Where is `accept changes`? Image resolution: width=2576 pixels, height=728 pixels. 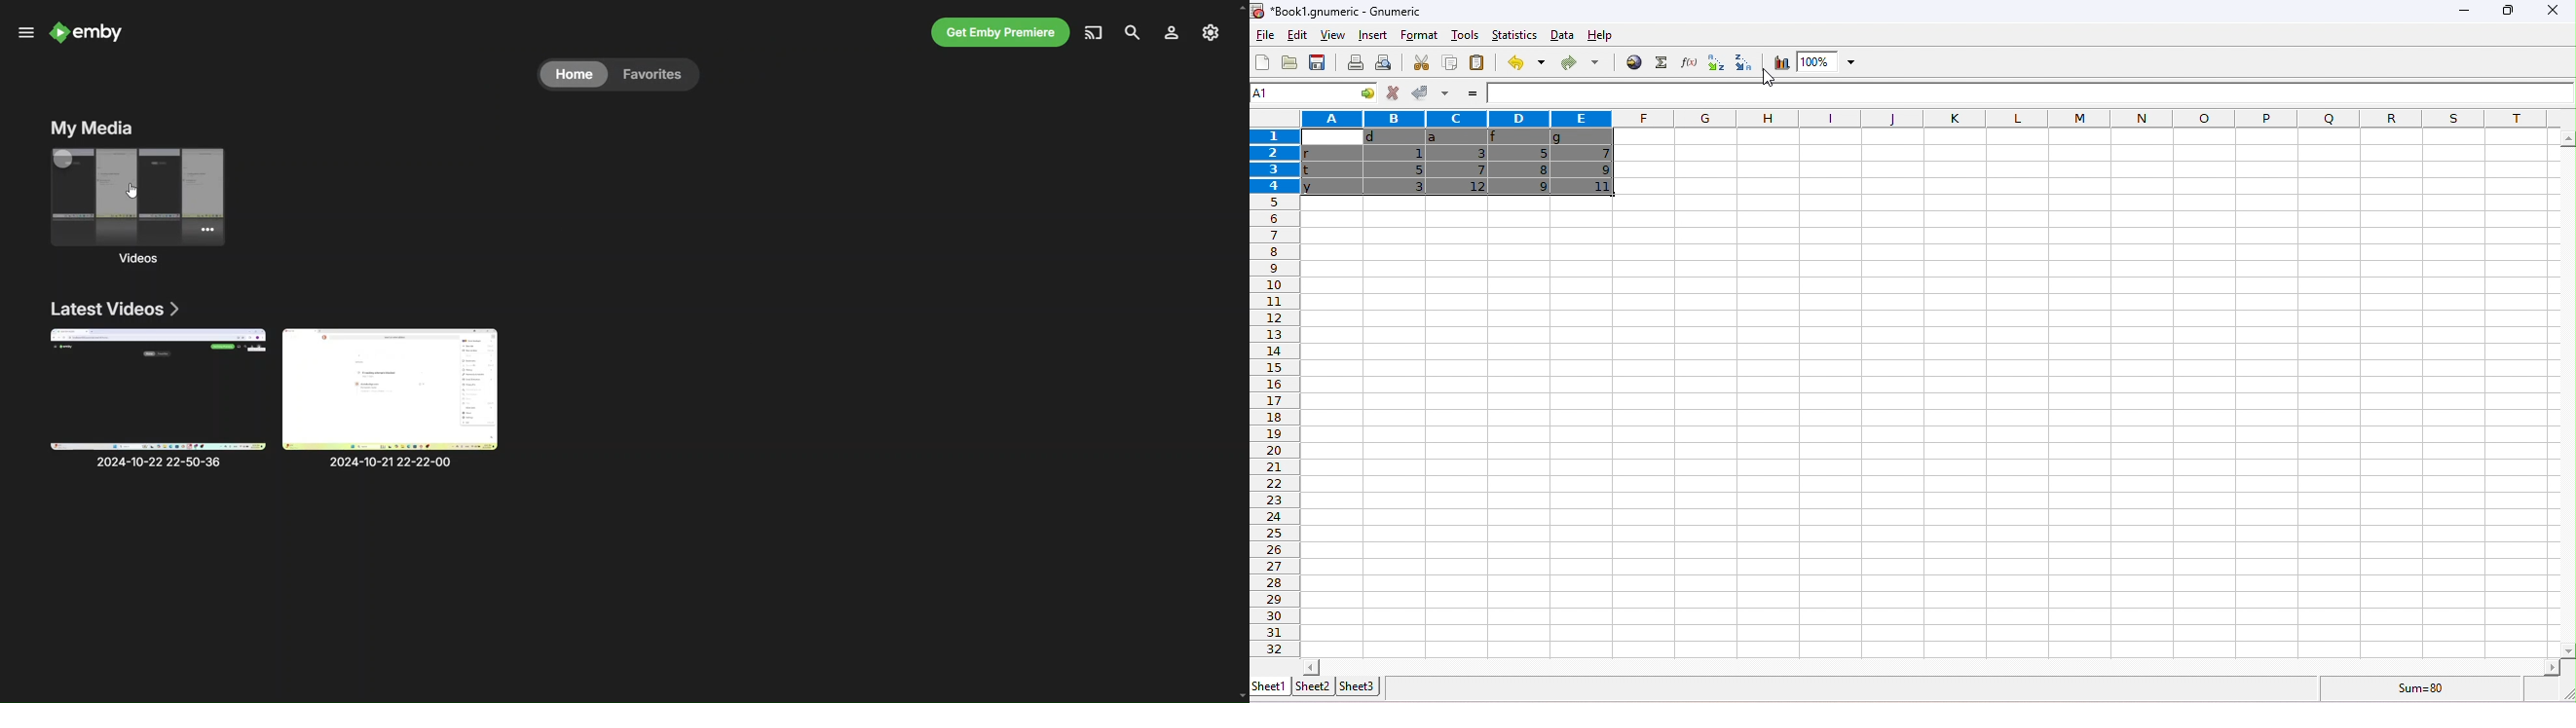
accept changes is located at coordinates (1421, 92).